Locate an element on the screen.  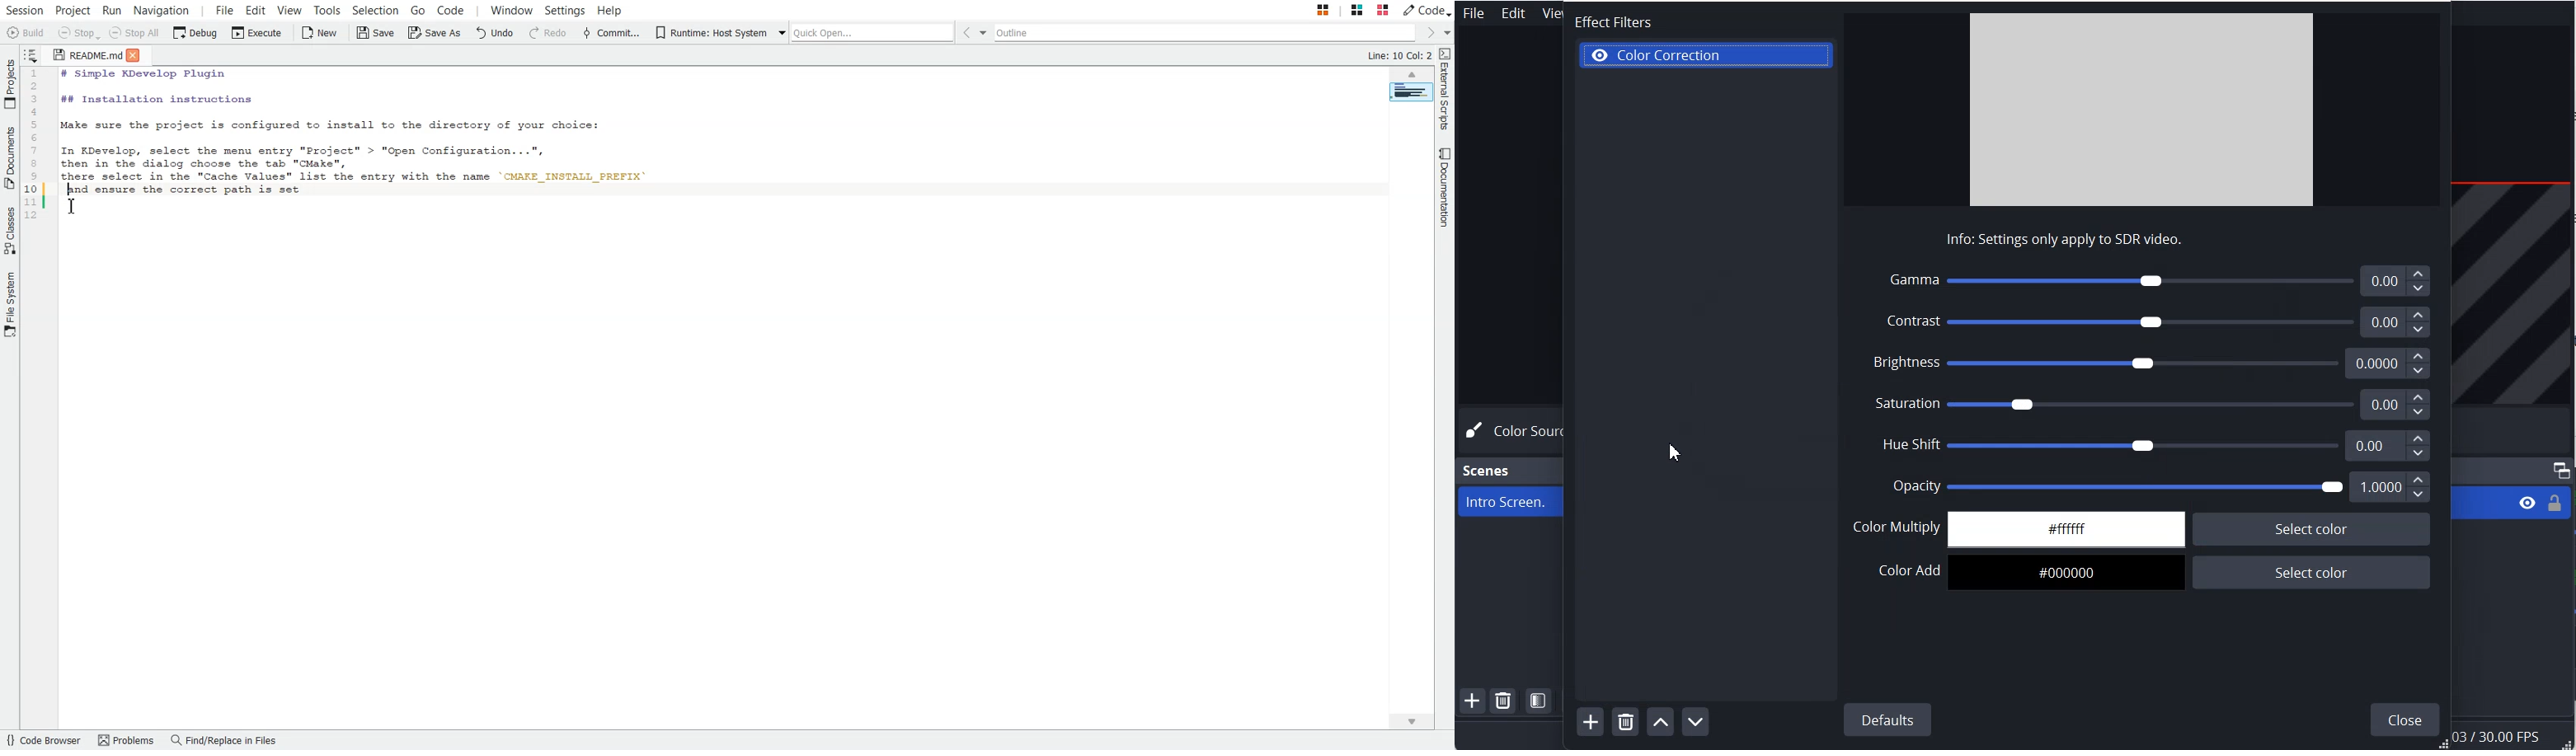
Scene is located at coordinates (1488, 471).